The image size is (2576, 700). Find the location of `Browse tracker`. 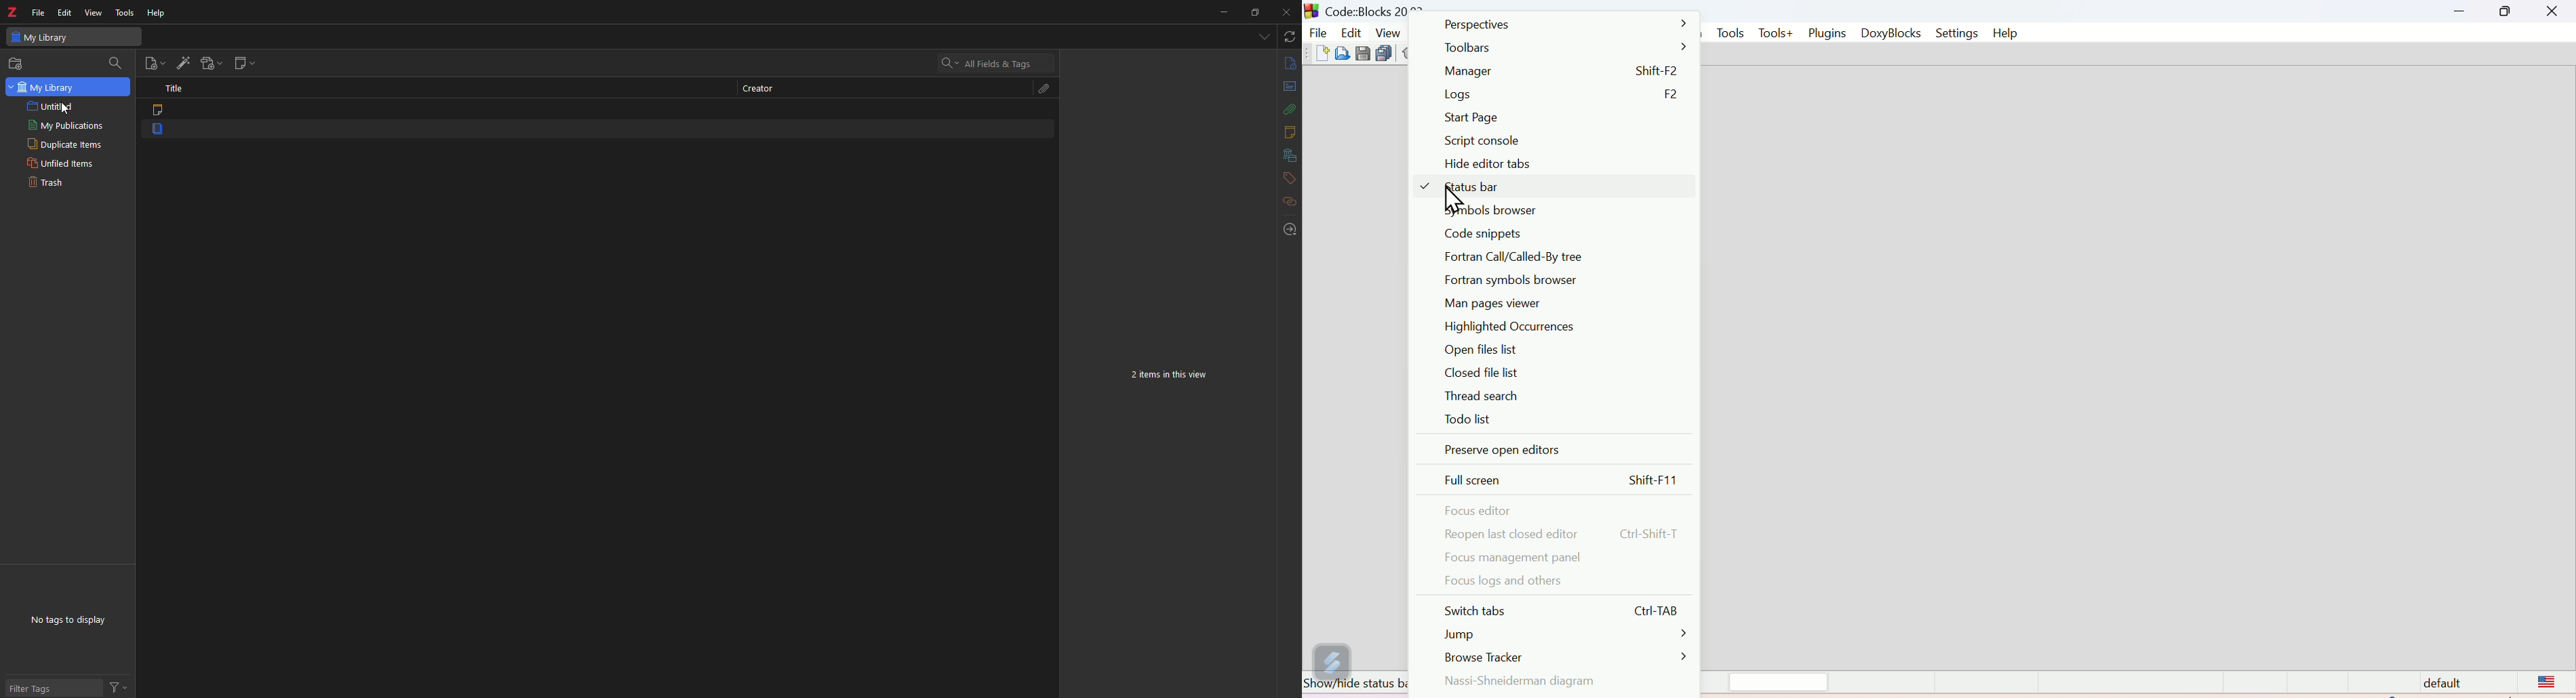

Browse tracker is located at coordinates (1568, 654).